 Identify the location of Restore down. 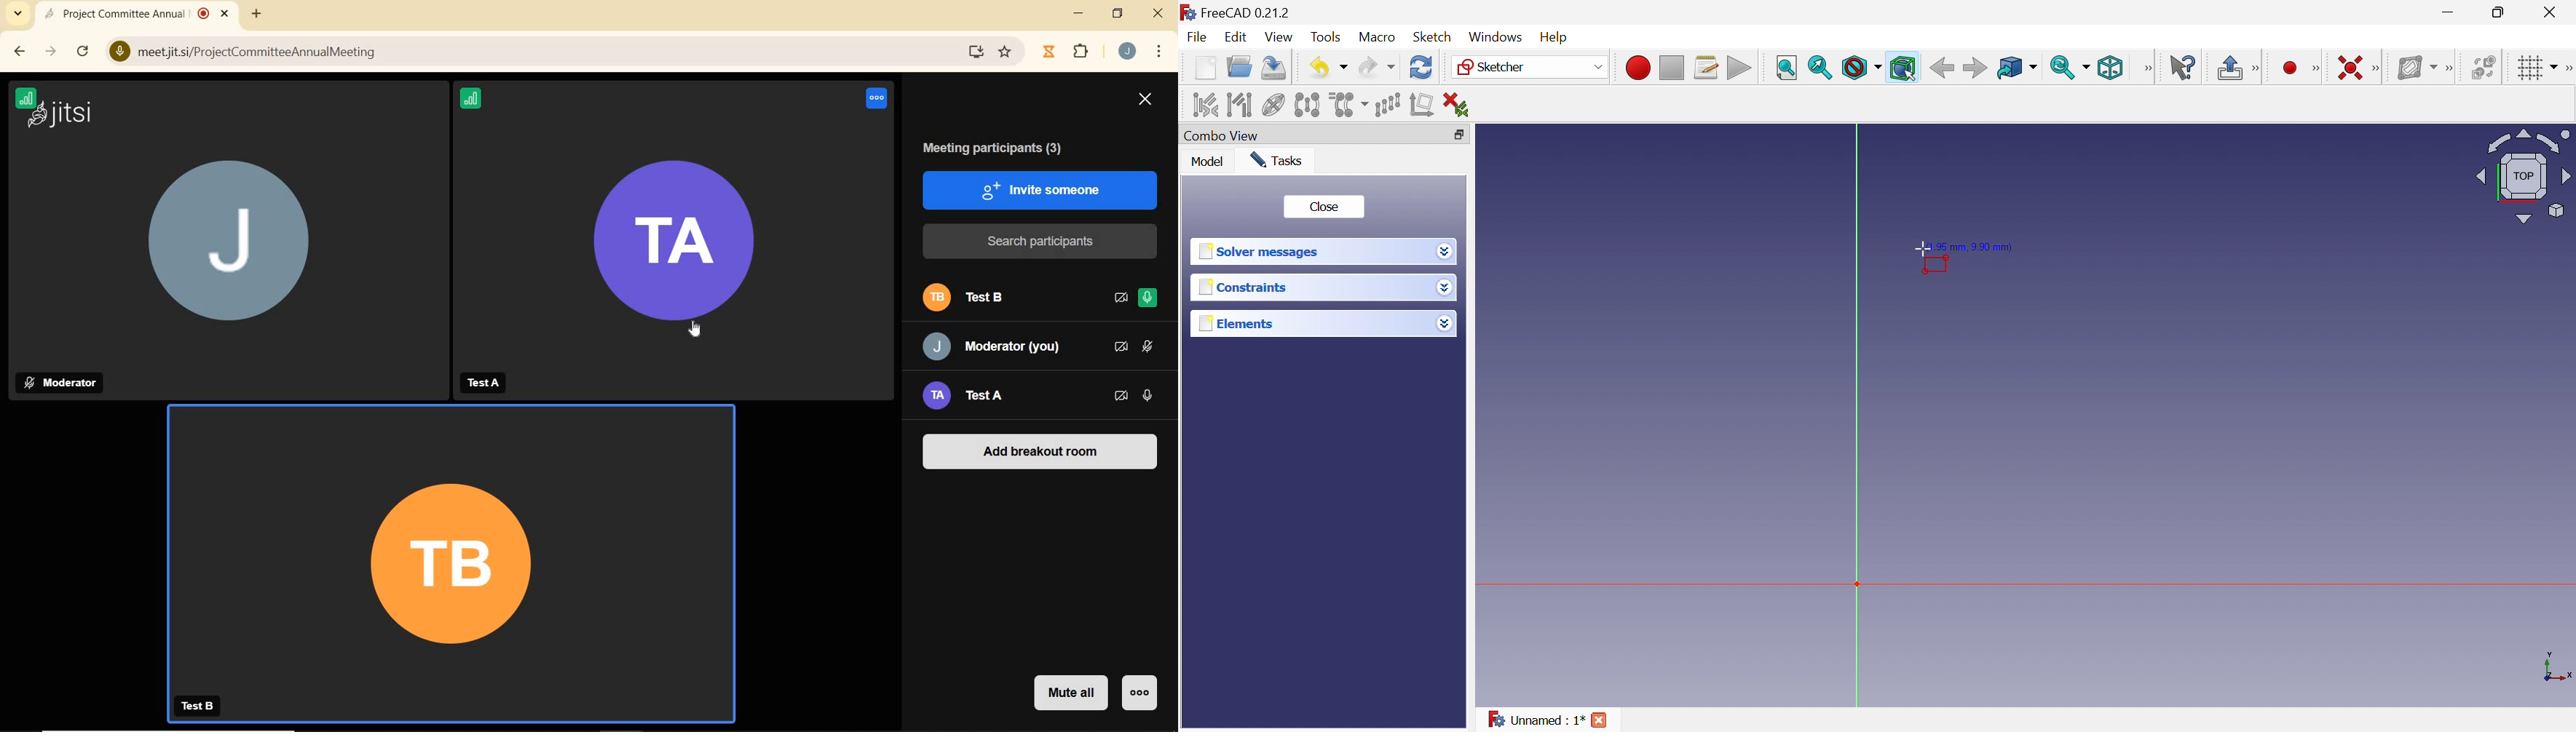
(1461, 136).